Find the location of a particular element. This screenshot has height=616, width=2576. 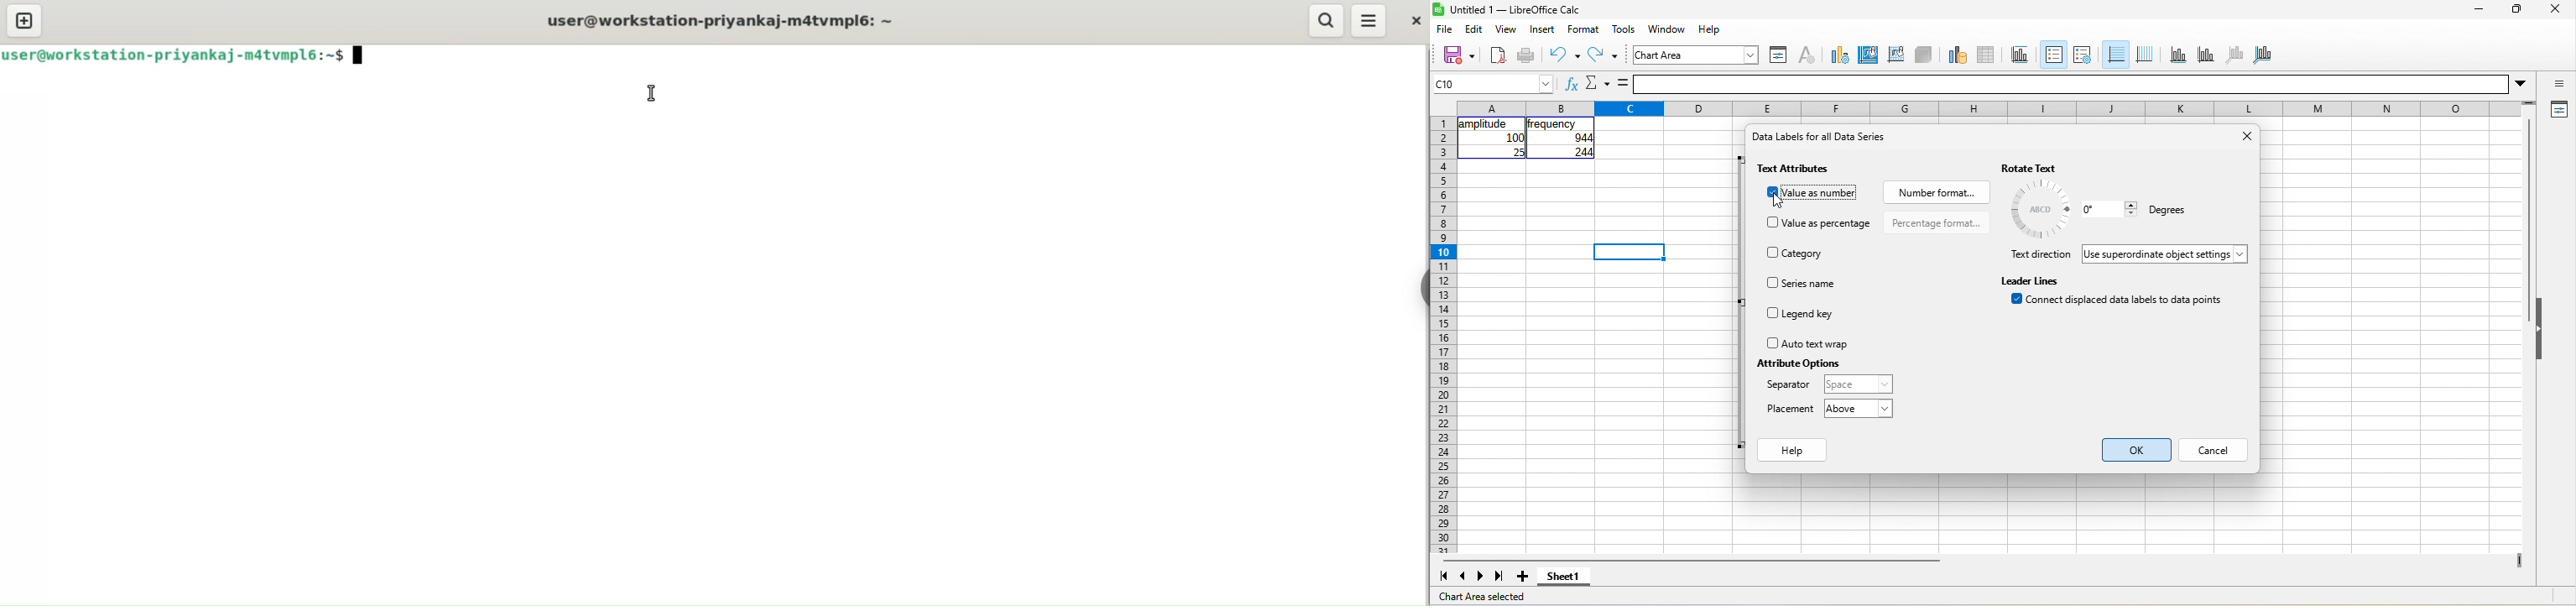

format selection is located at coordinates (1776, 55).